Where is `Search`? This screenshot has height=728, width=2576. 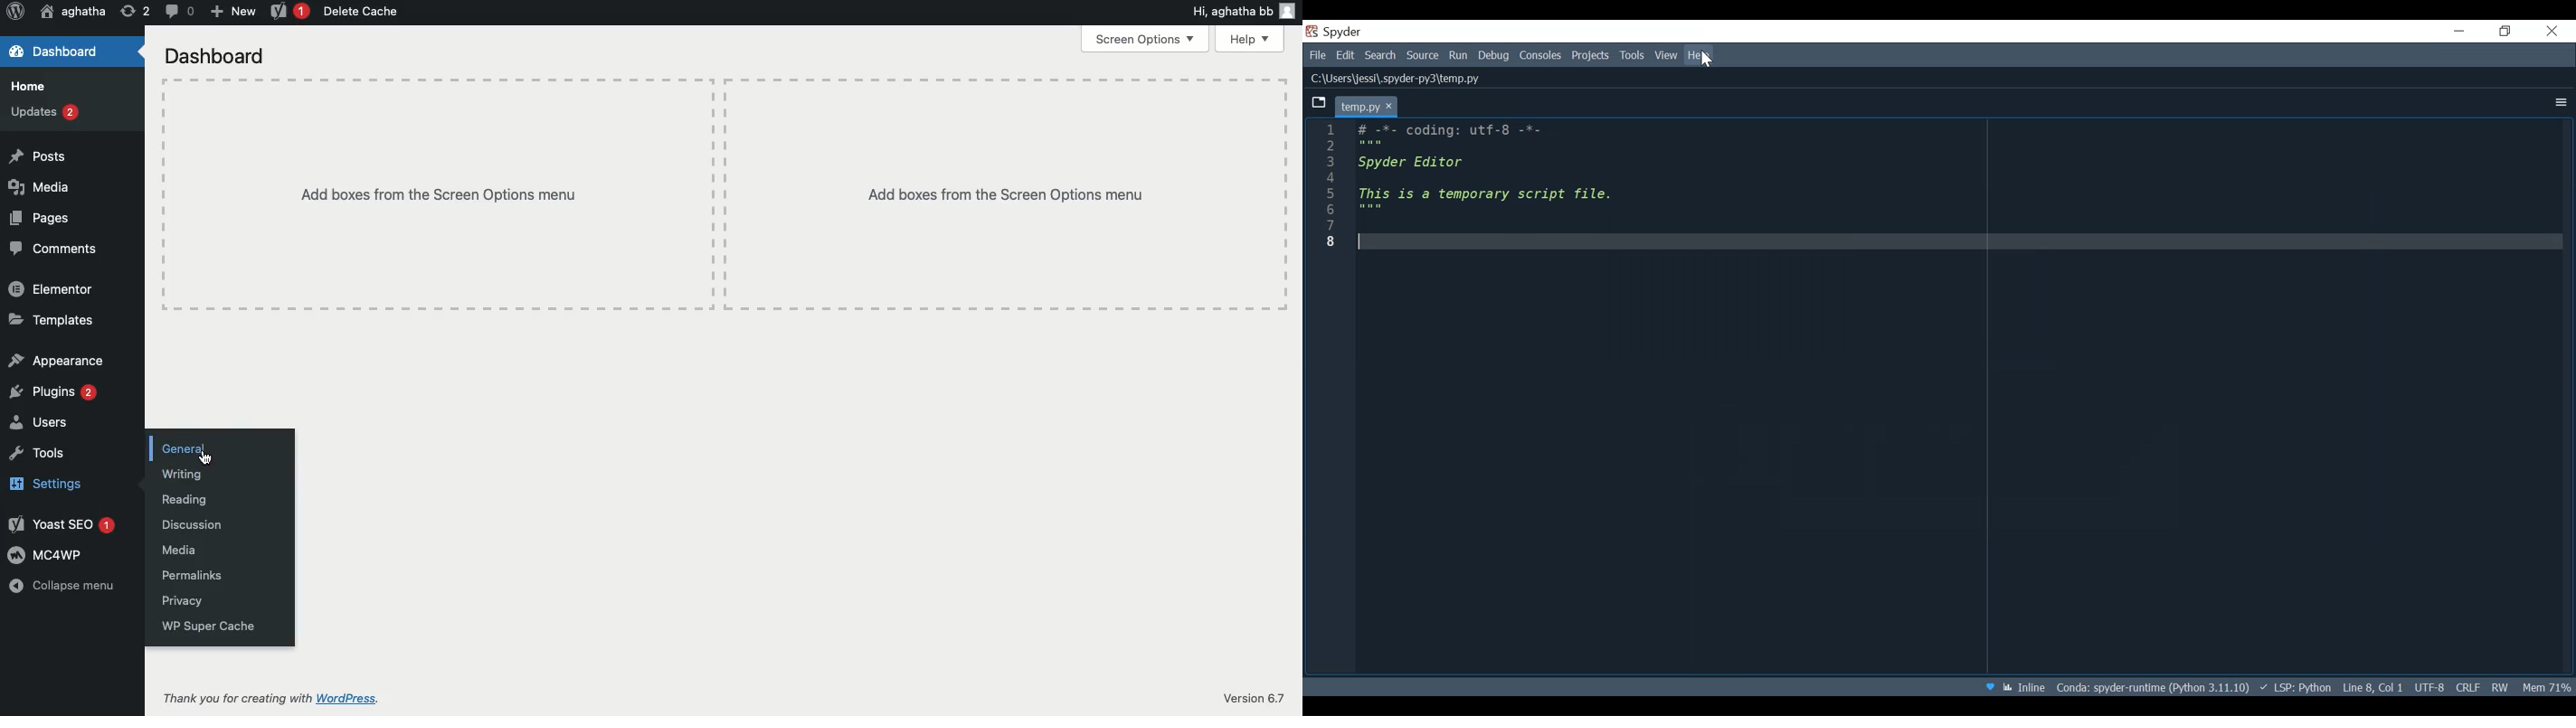 Search is located at coordinates (1379, 56).